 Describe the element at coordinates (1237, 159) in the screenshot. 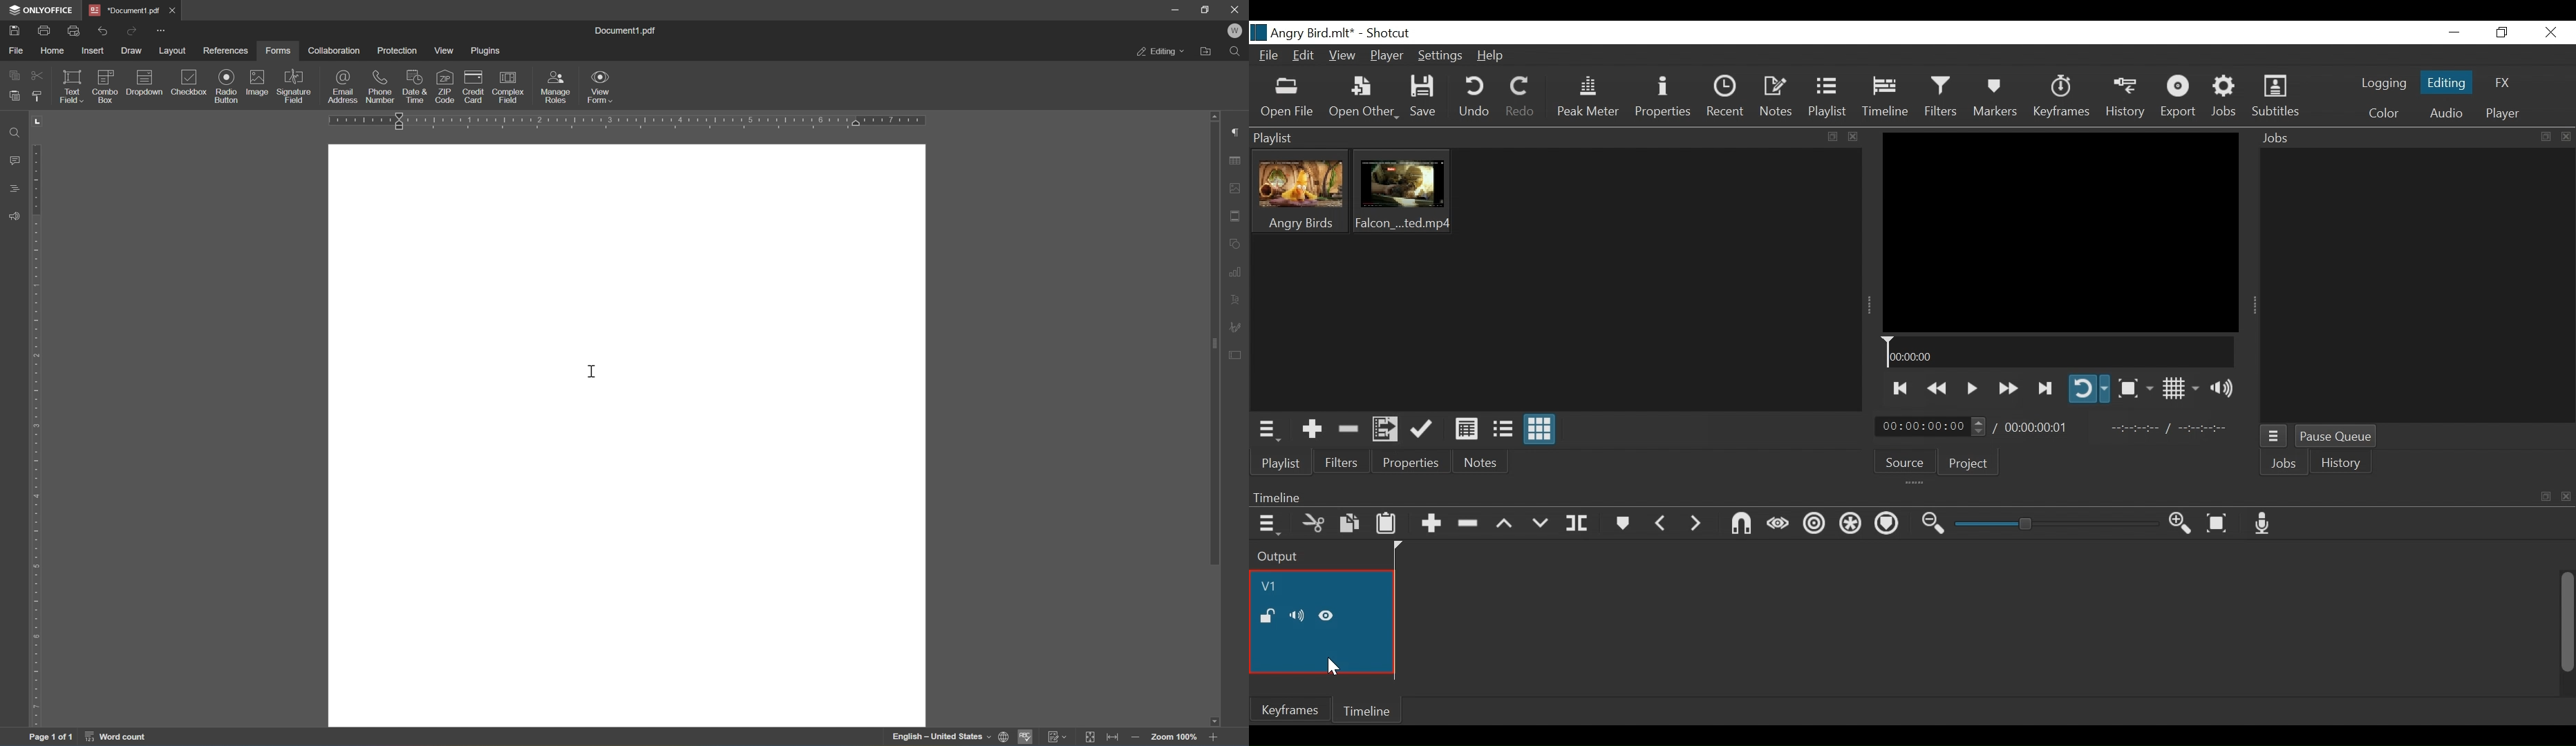

I see `table settings` at that location.